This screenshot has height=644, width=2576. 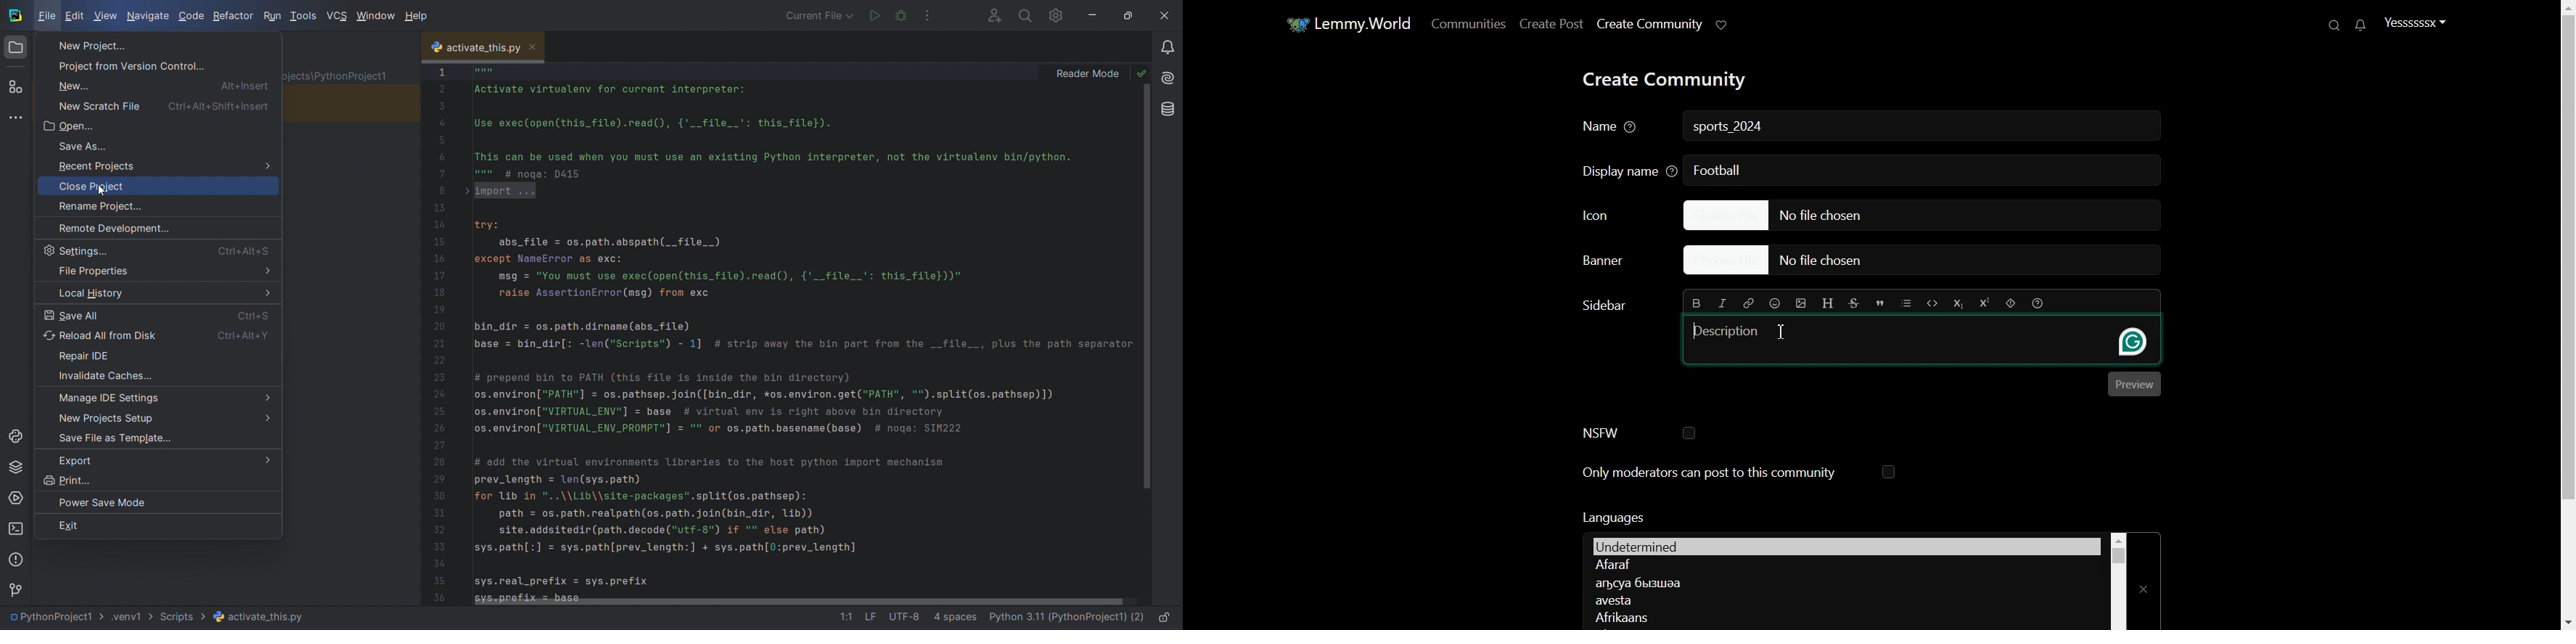 What do you see at coordinates (158, 437) in the screenshot?
I see `save file` at bounding box center [158, 437].